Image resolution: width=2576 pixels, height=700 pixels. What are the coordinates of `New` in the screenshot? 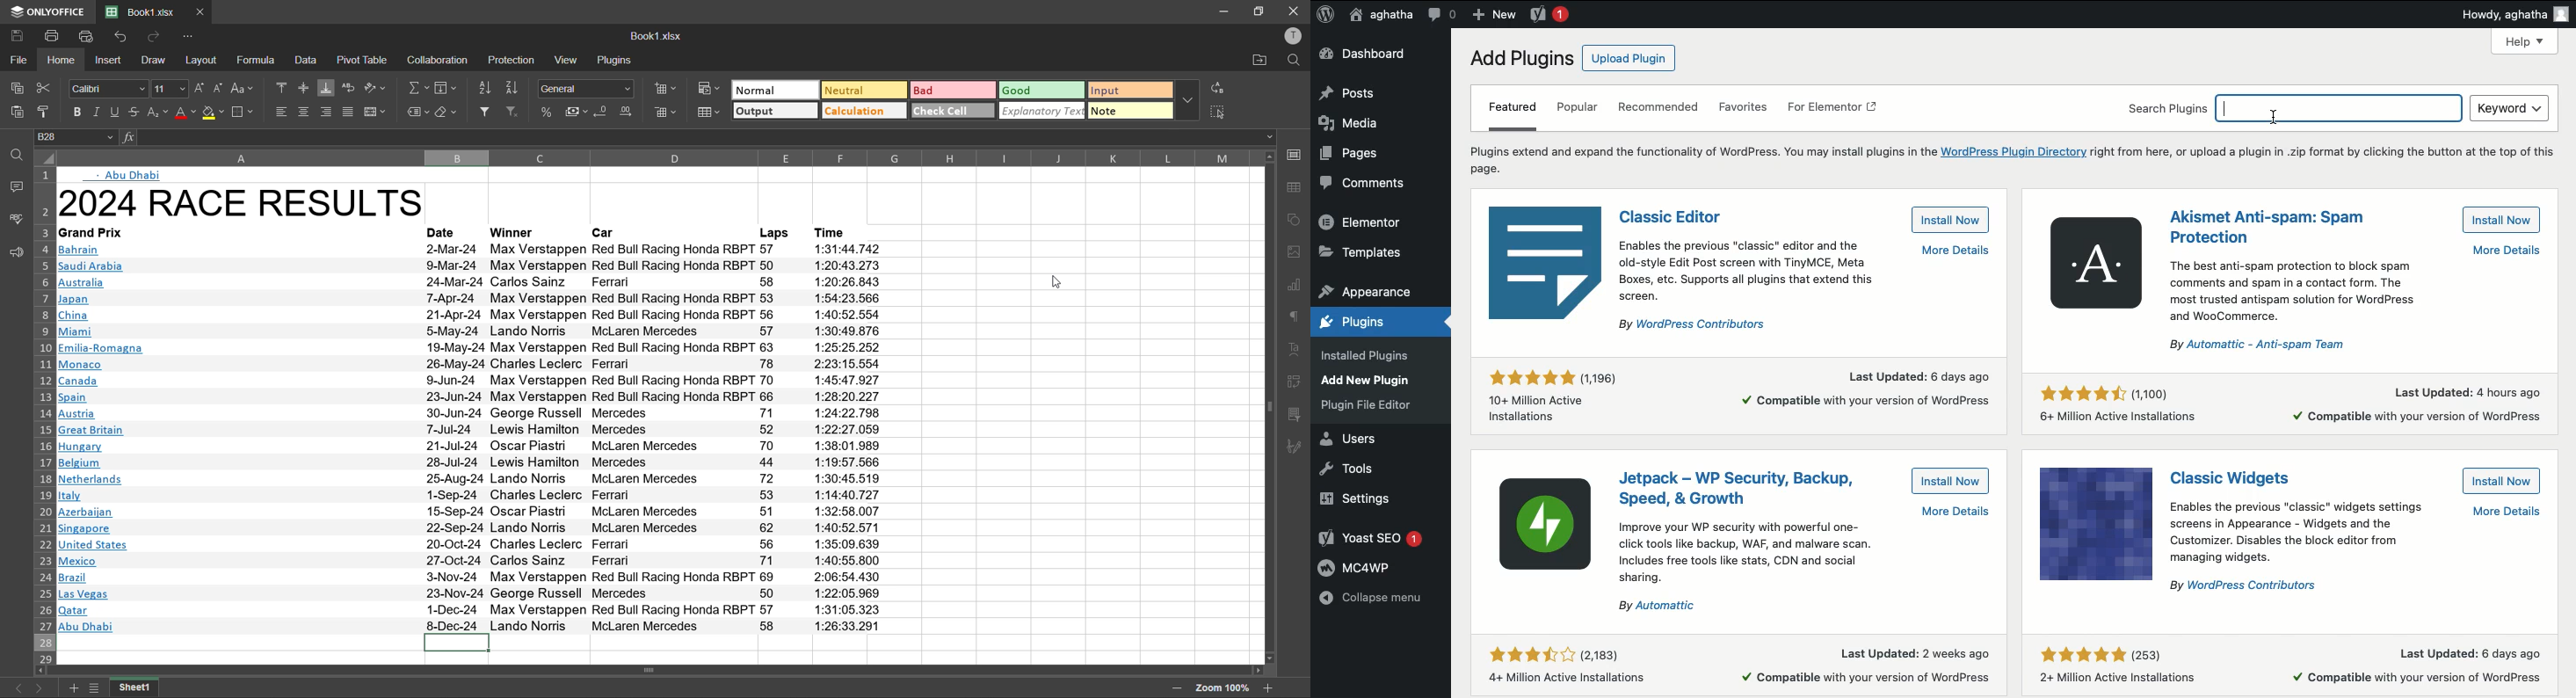 It's located at (1492, 15).